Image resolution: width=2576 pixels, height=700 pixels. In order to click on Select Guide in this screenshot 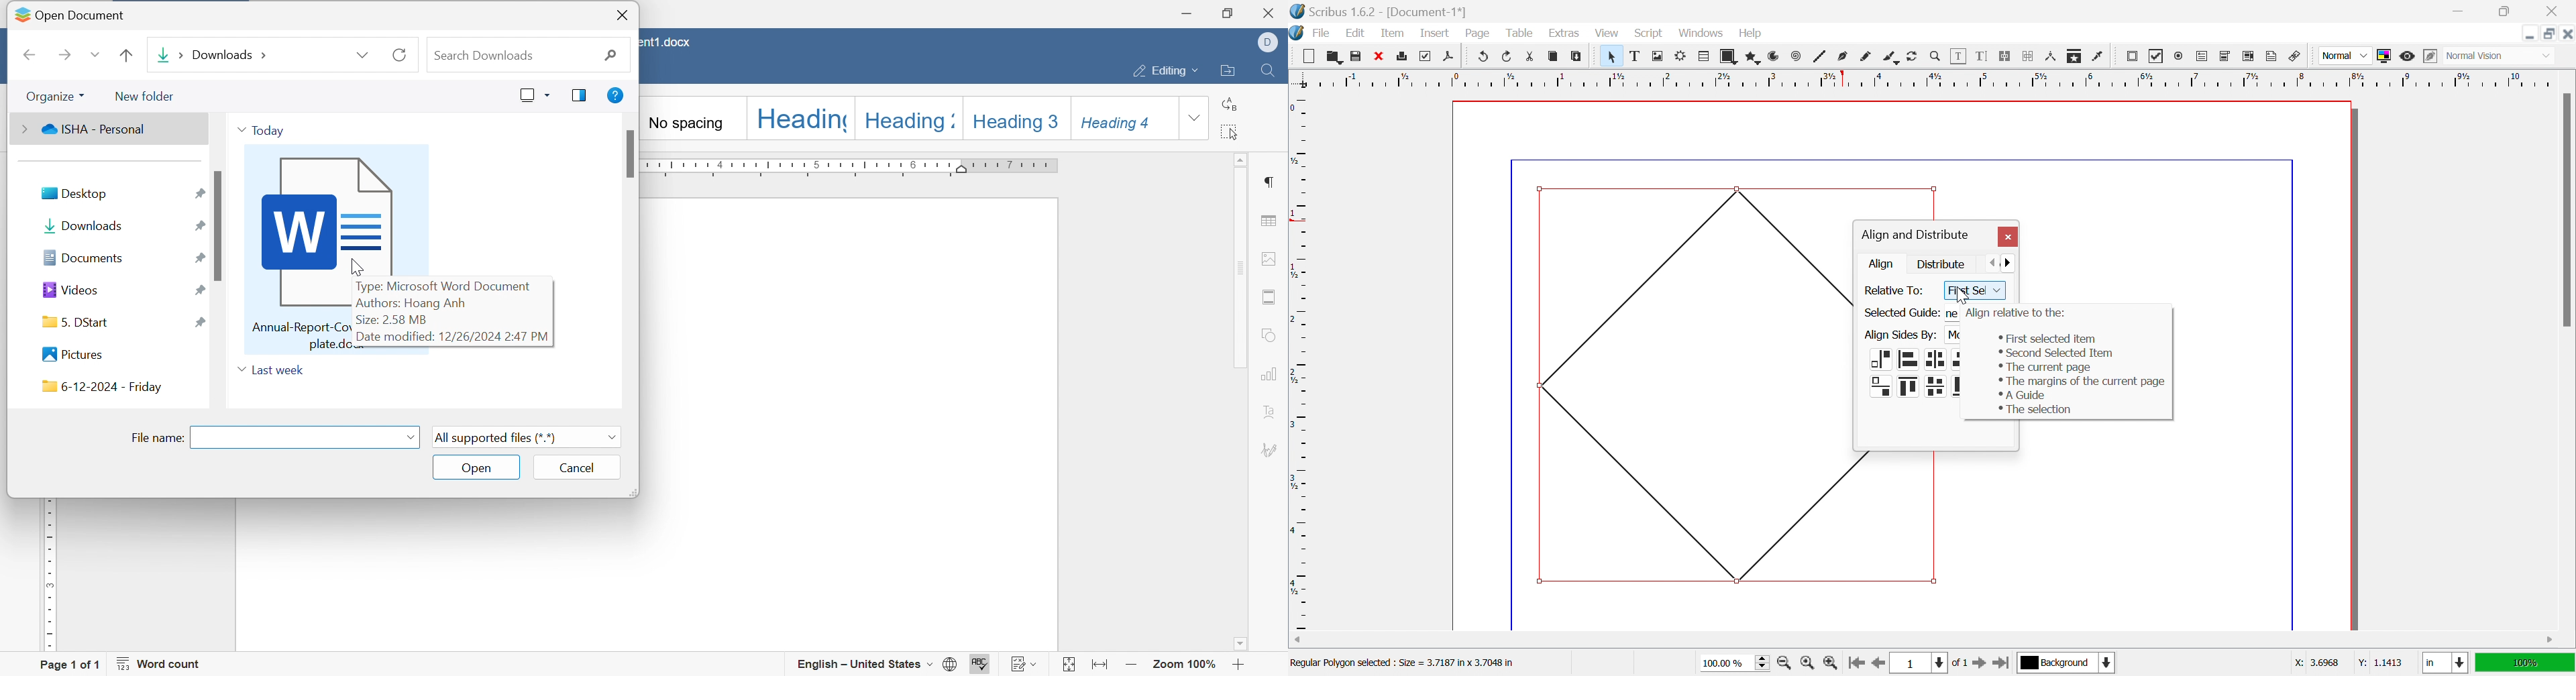, I will do `click(1900, 313)`.